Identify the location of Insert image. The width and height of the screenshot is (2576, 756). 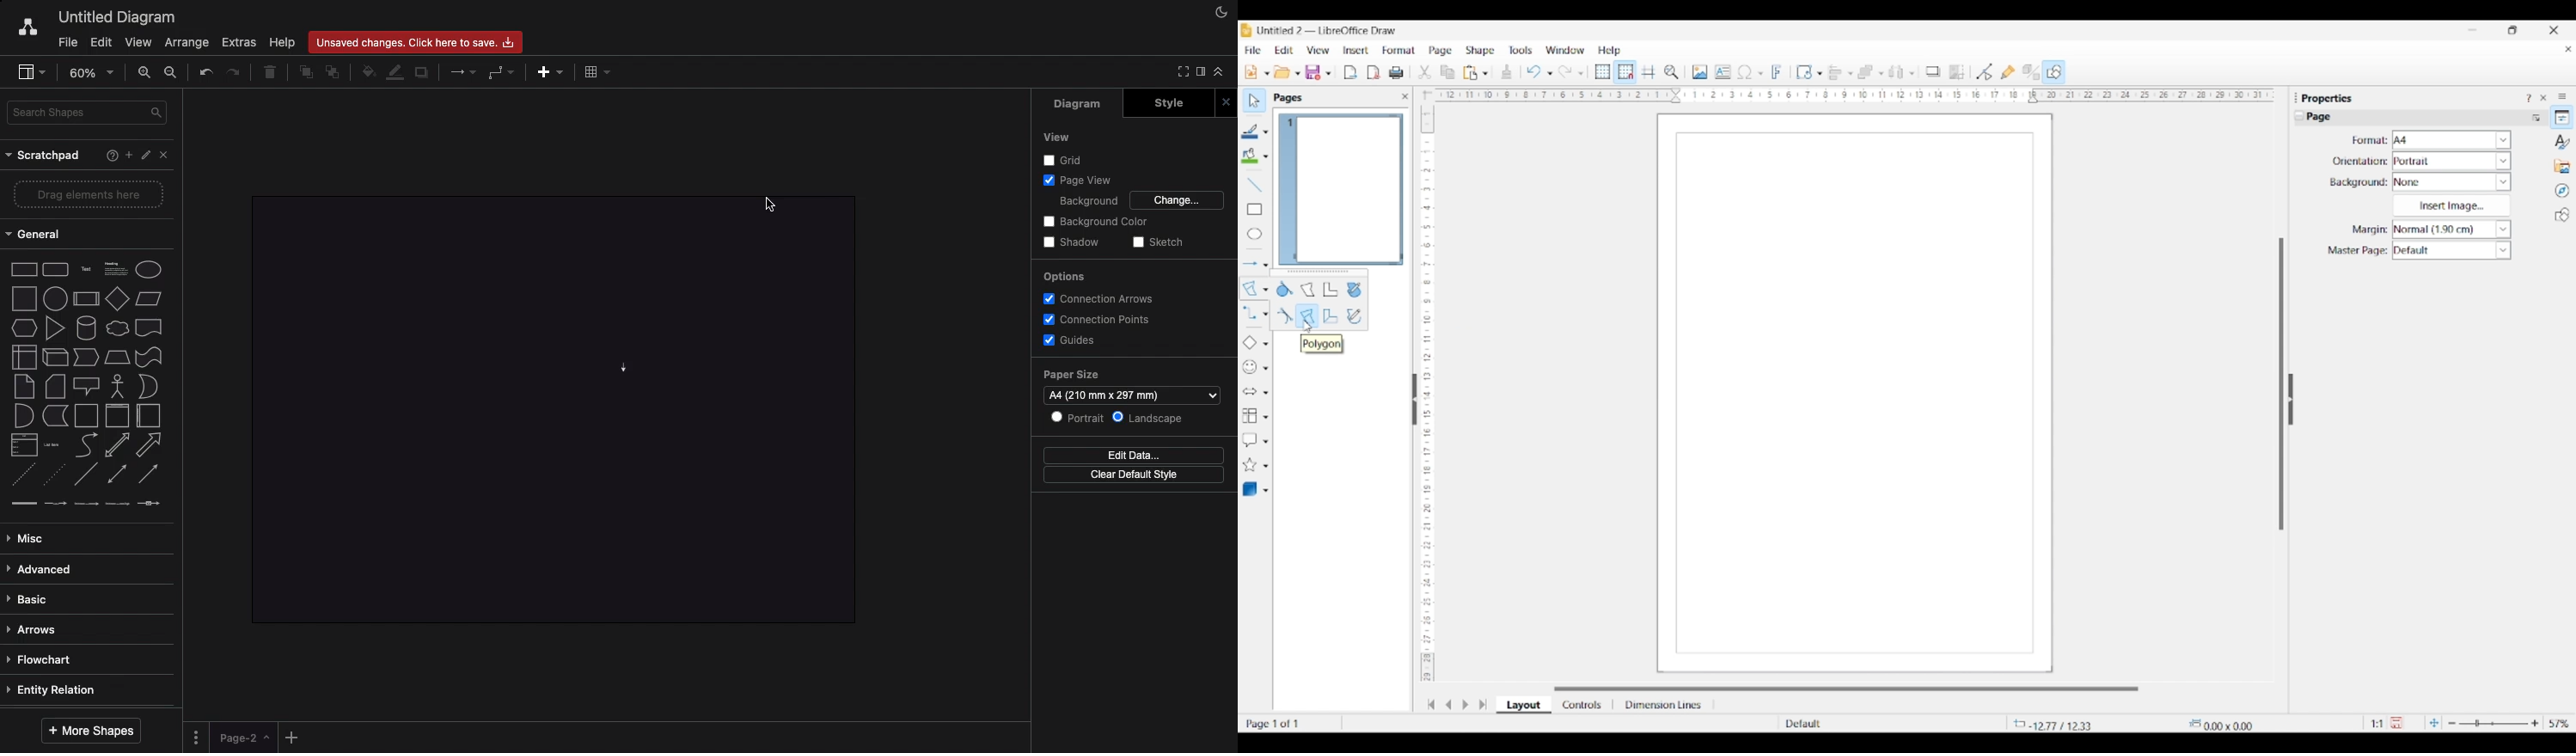
(2451, 206).